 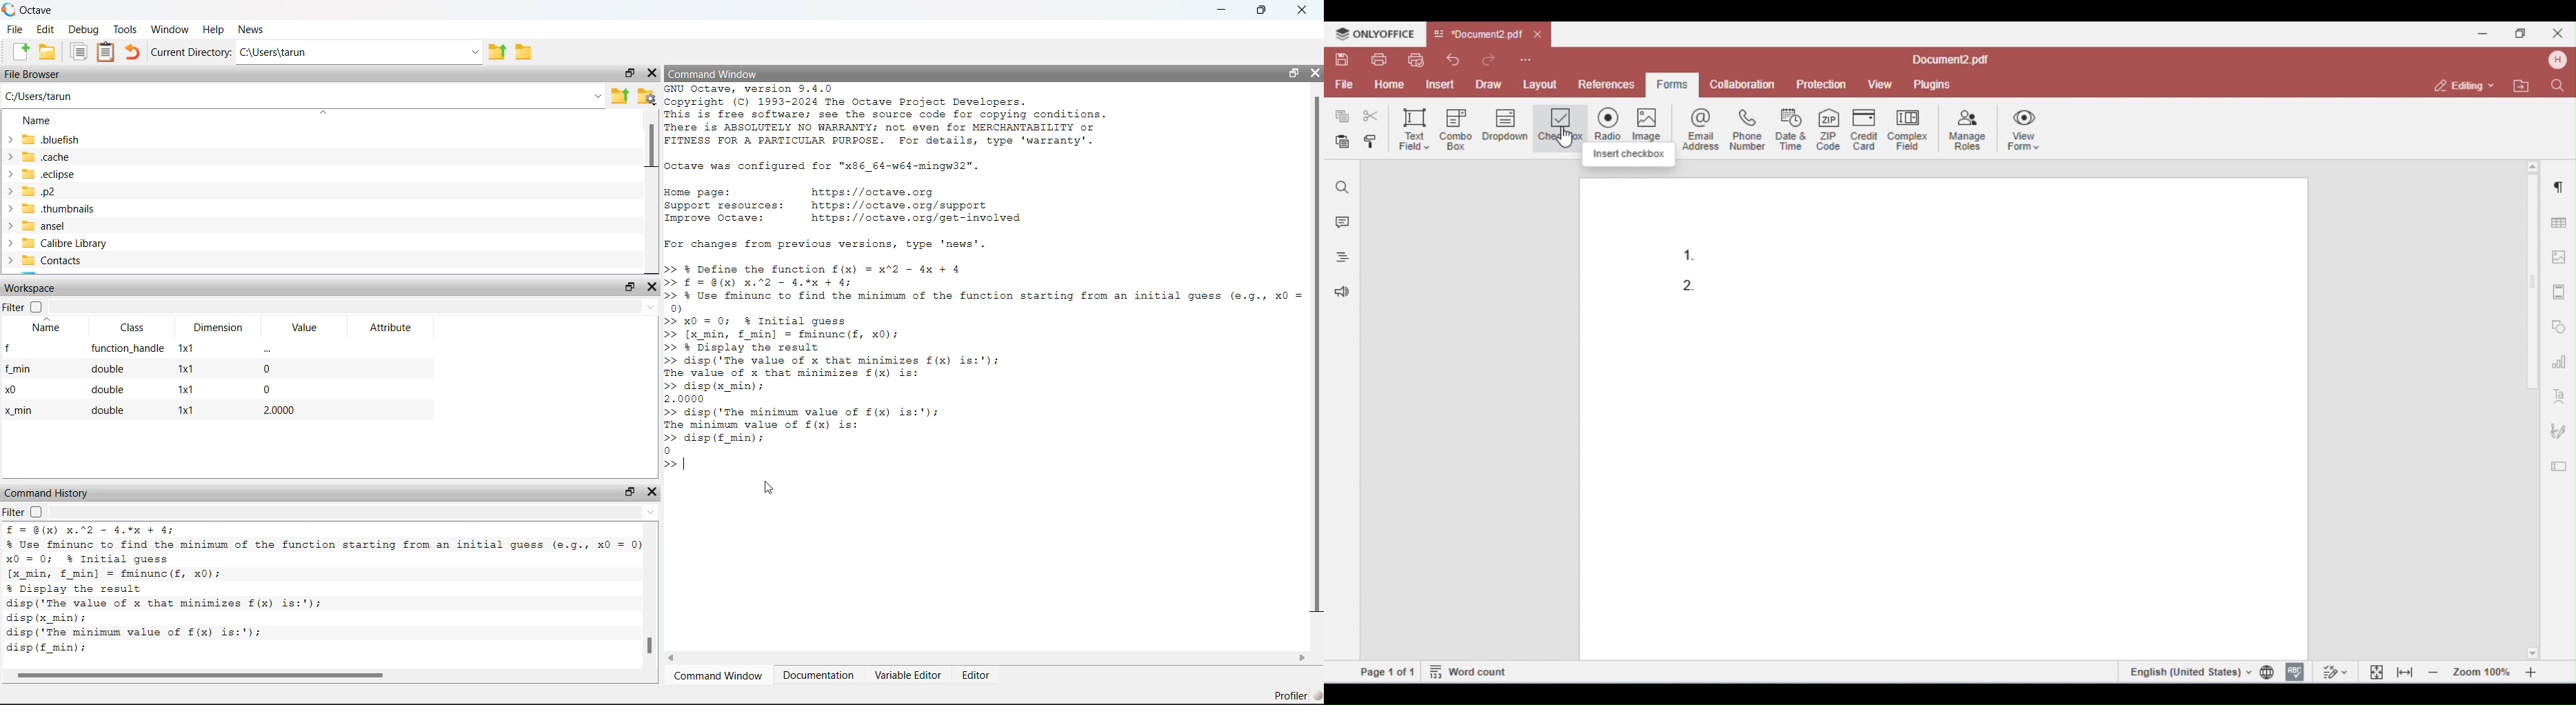 I want to click on Scrollbar, so click(x=648, y=148).